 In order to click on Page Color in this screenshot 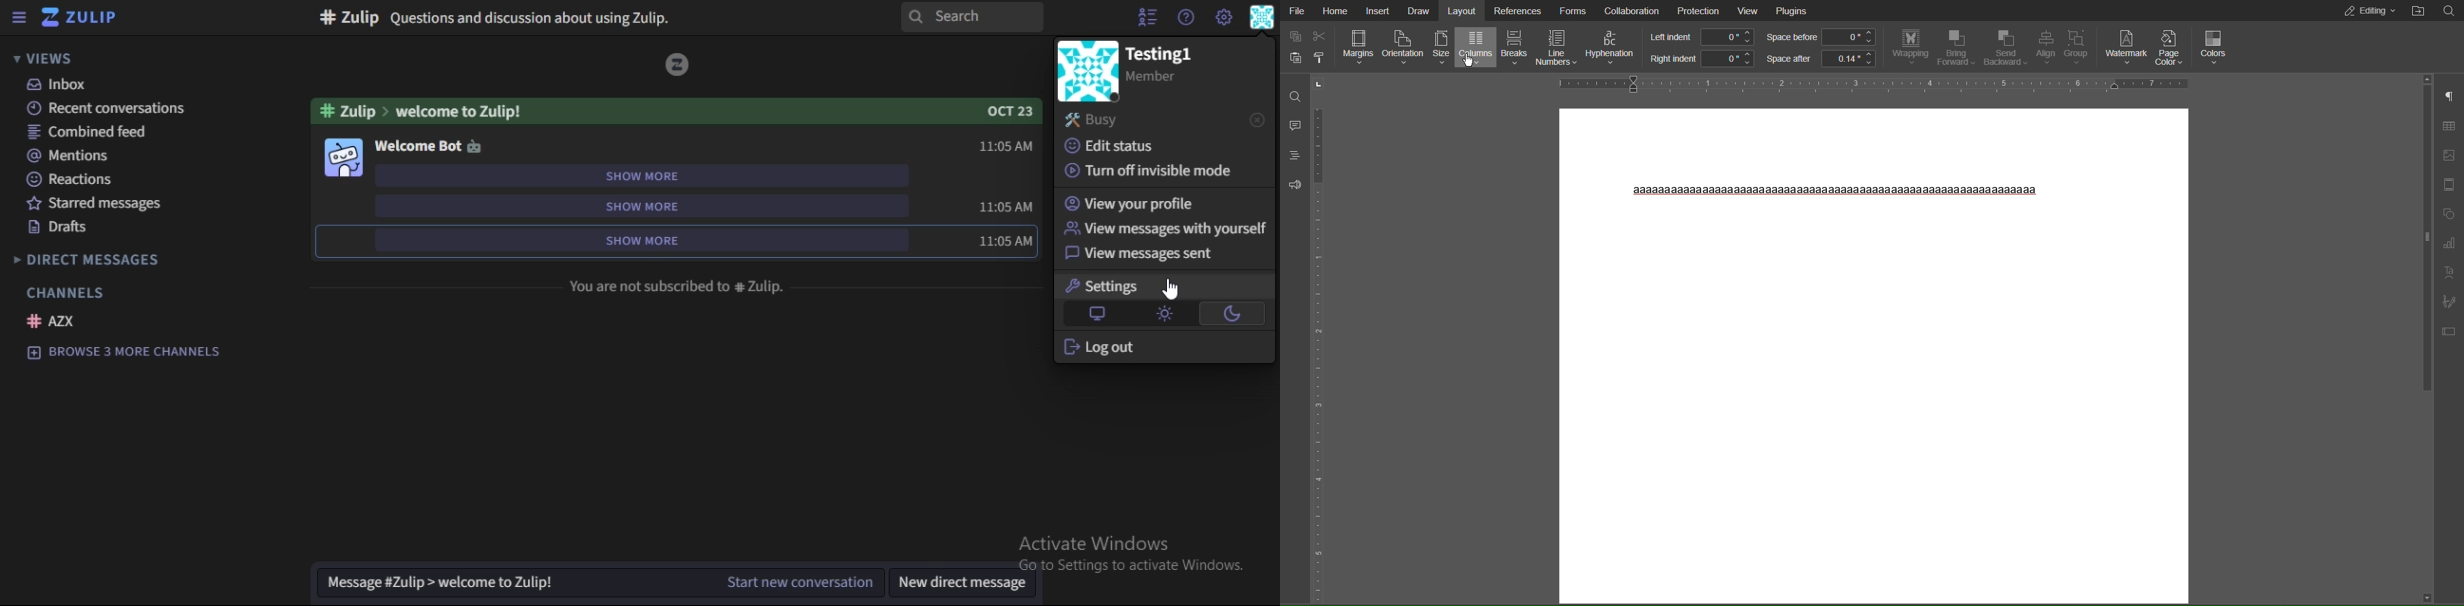, I will do `click(2172, 47)`.